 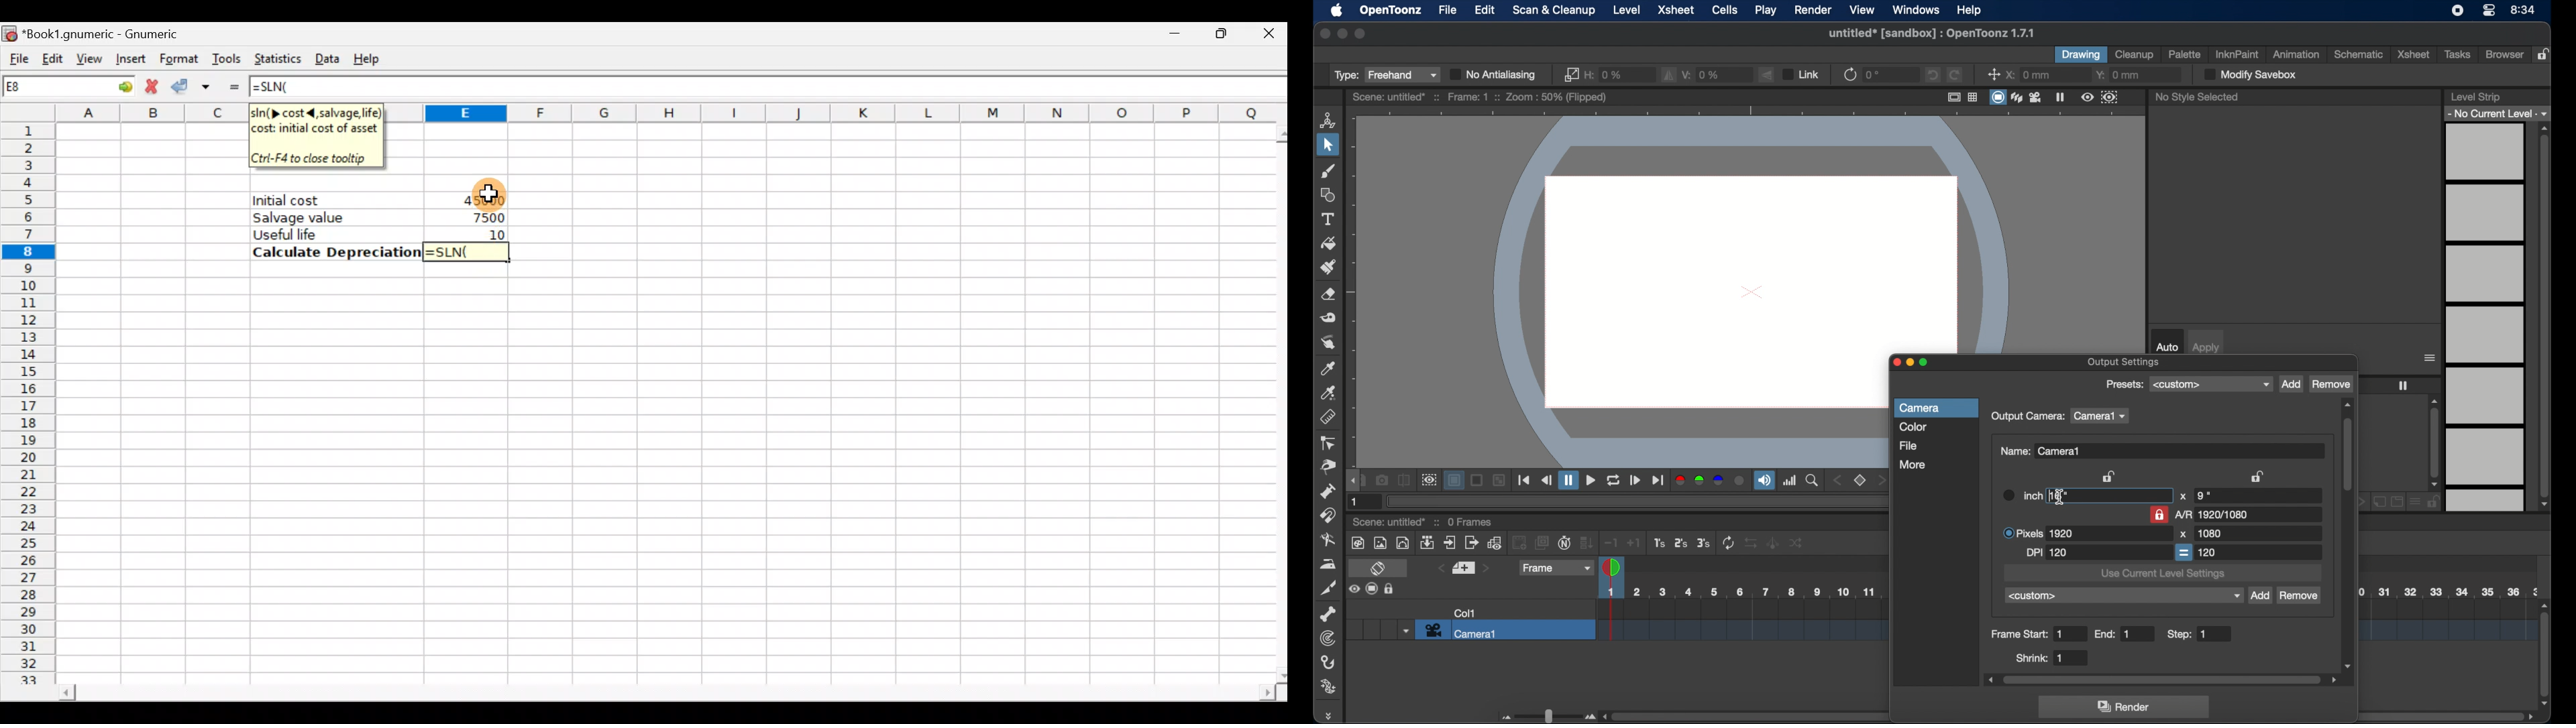 What do you see at coordinates (1801, 74) in the screenshot?
I see `link` at bounding box center [1801, 74].